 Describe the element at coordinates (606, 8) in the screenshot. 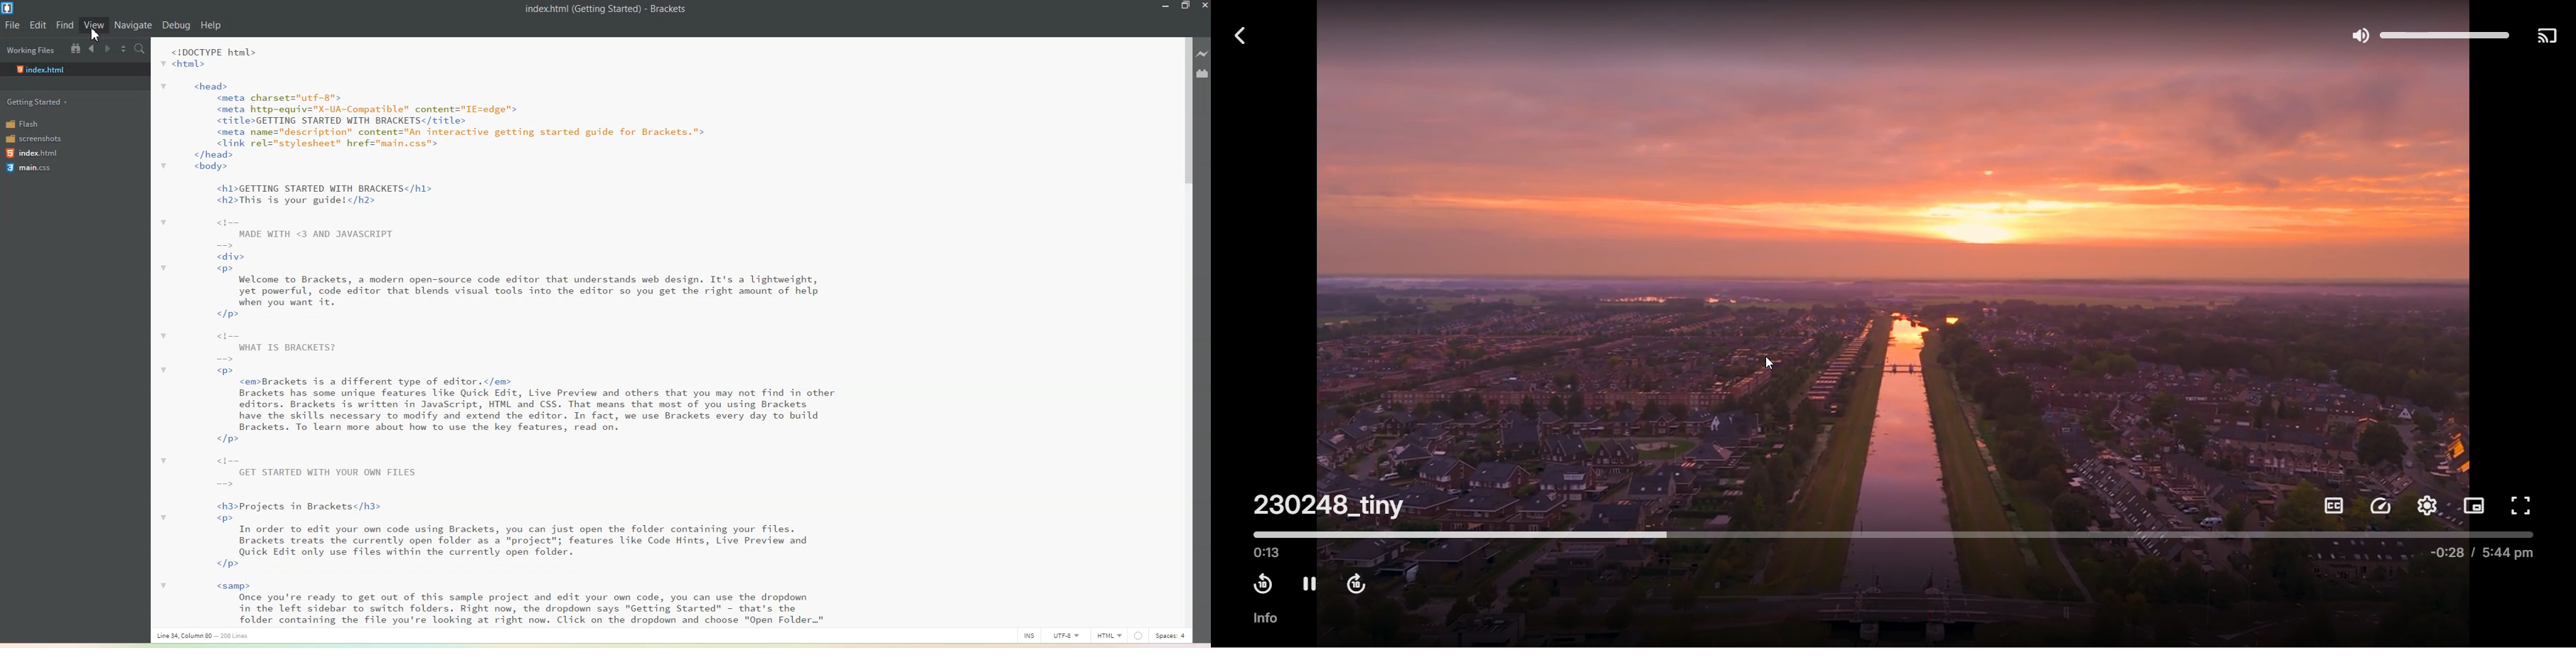

I see `Text 2` at that location.